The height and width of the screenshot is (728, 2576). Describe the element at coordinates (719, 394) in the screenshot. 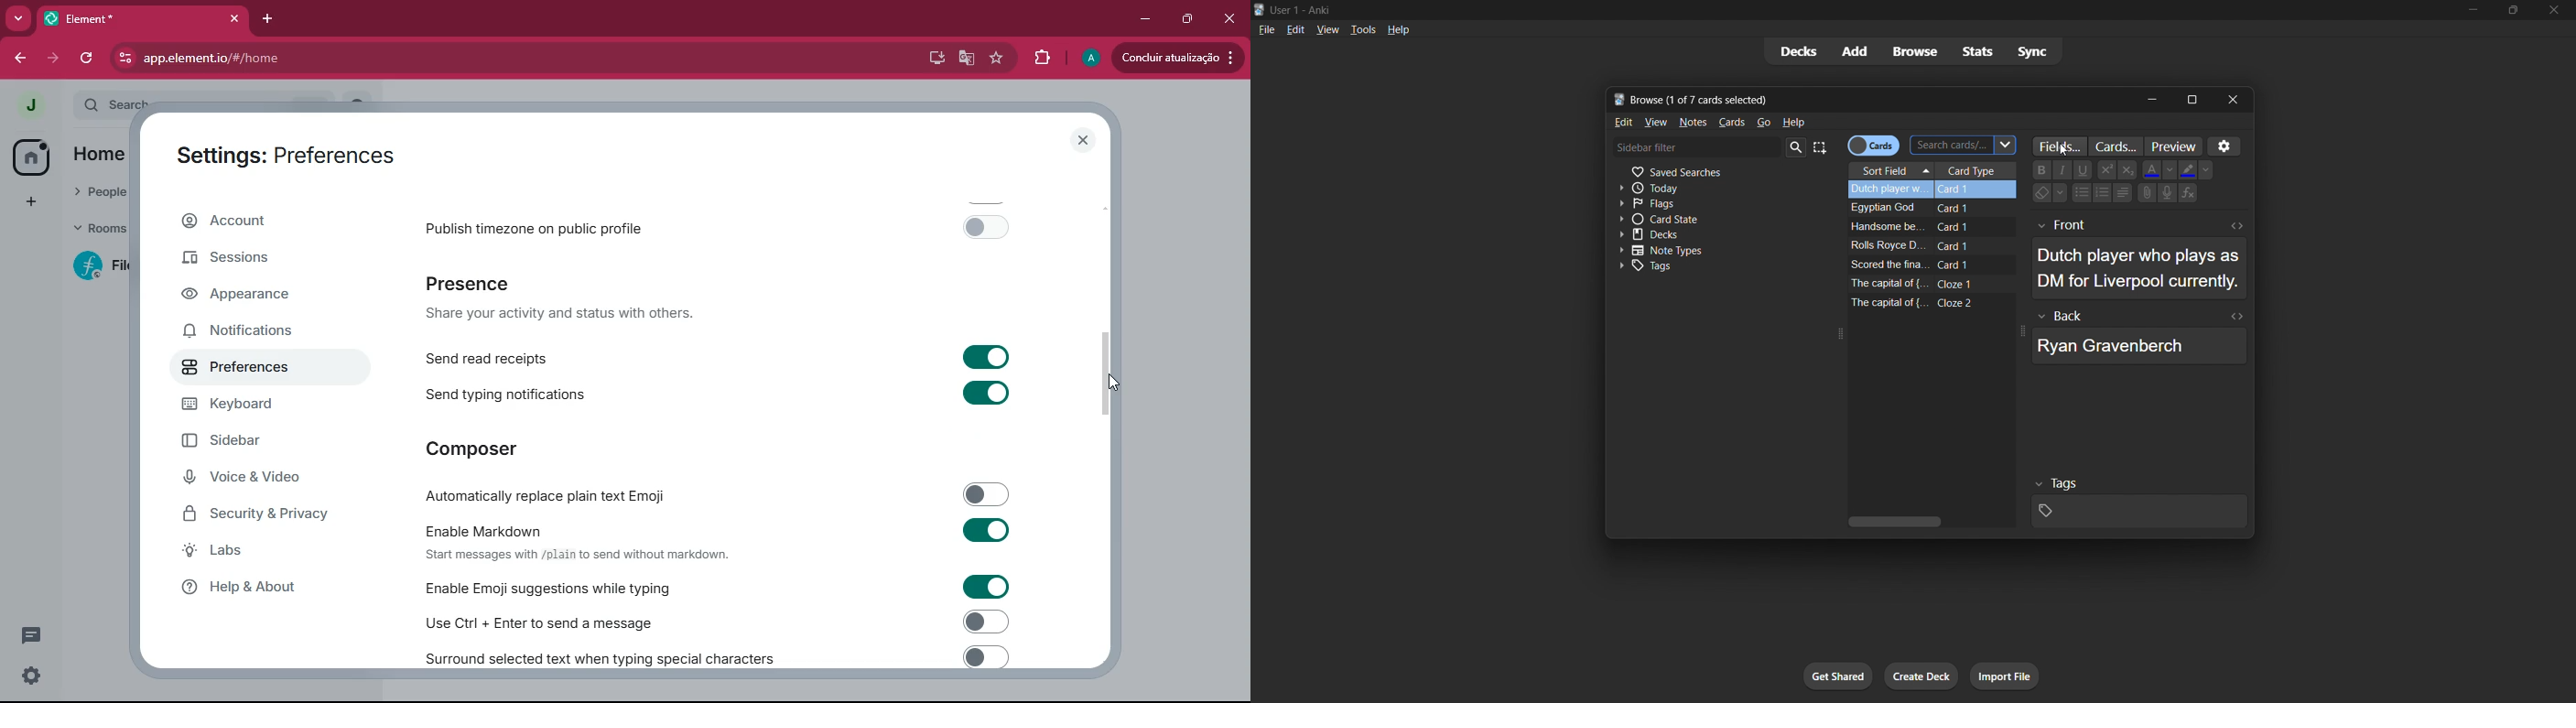

I see `send typing` at that location.